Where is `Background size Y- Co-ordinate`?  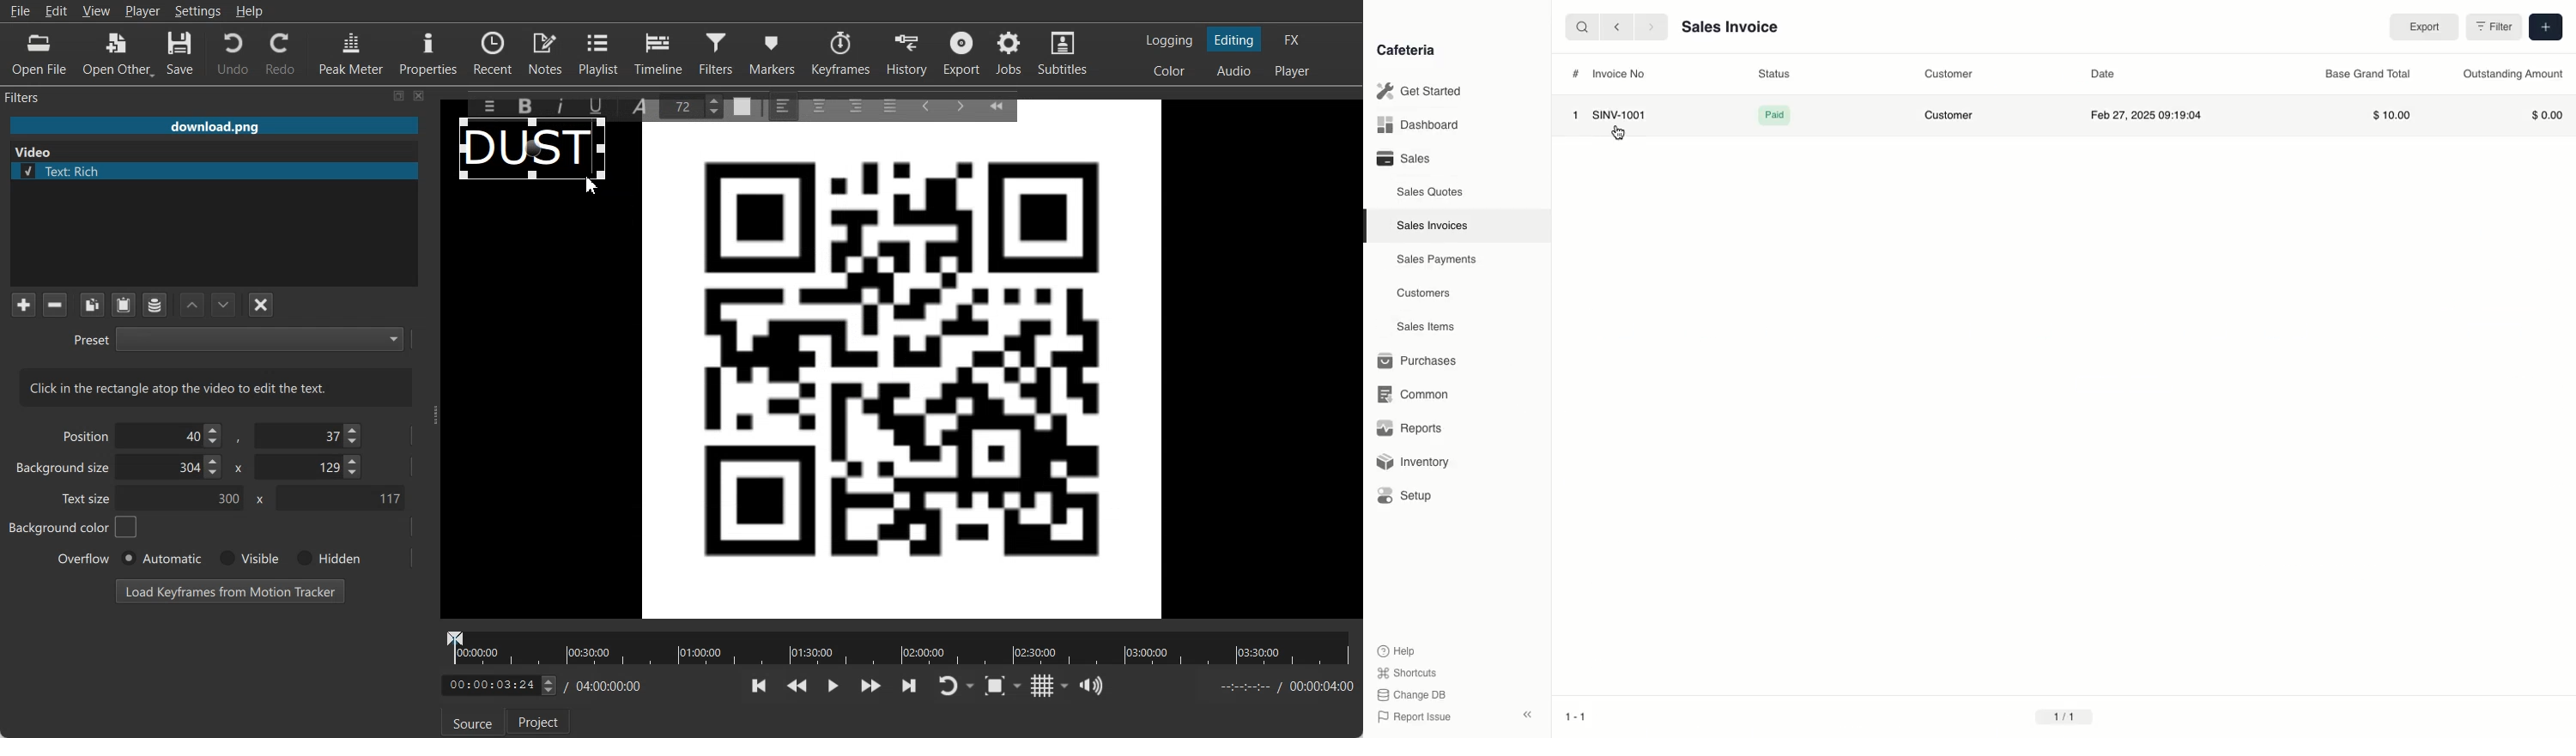
Background size Y- Co-ordinate is located at coordinates (310, 469).